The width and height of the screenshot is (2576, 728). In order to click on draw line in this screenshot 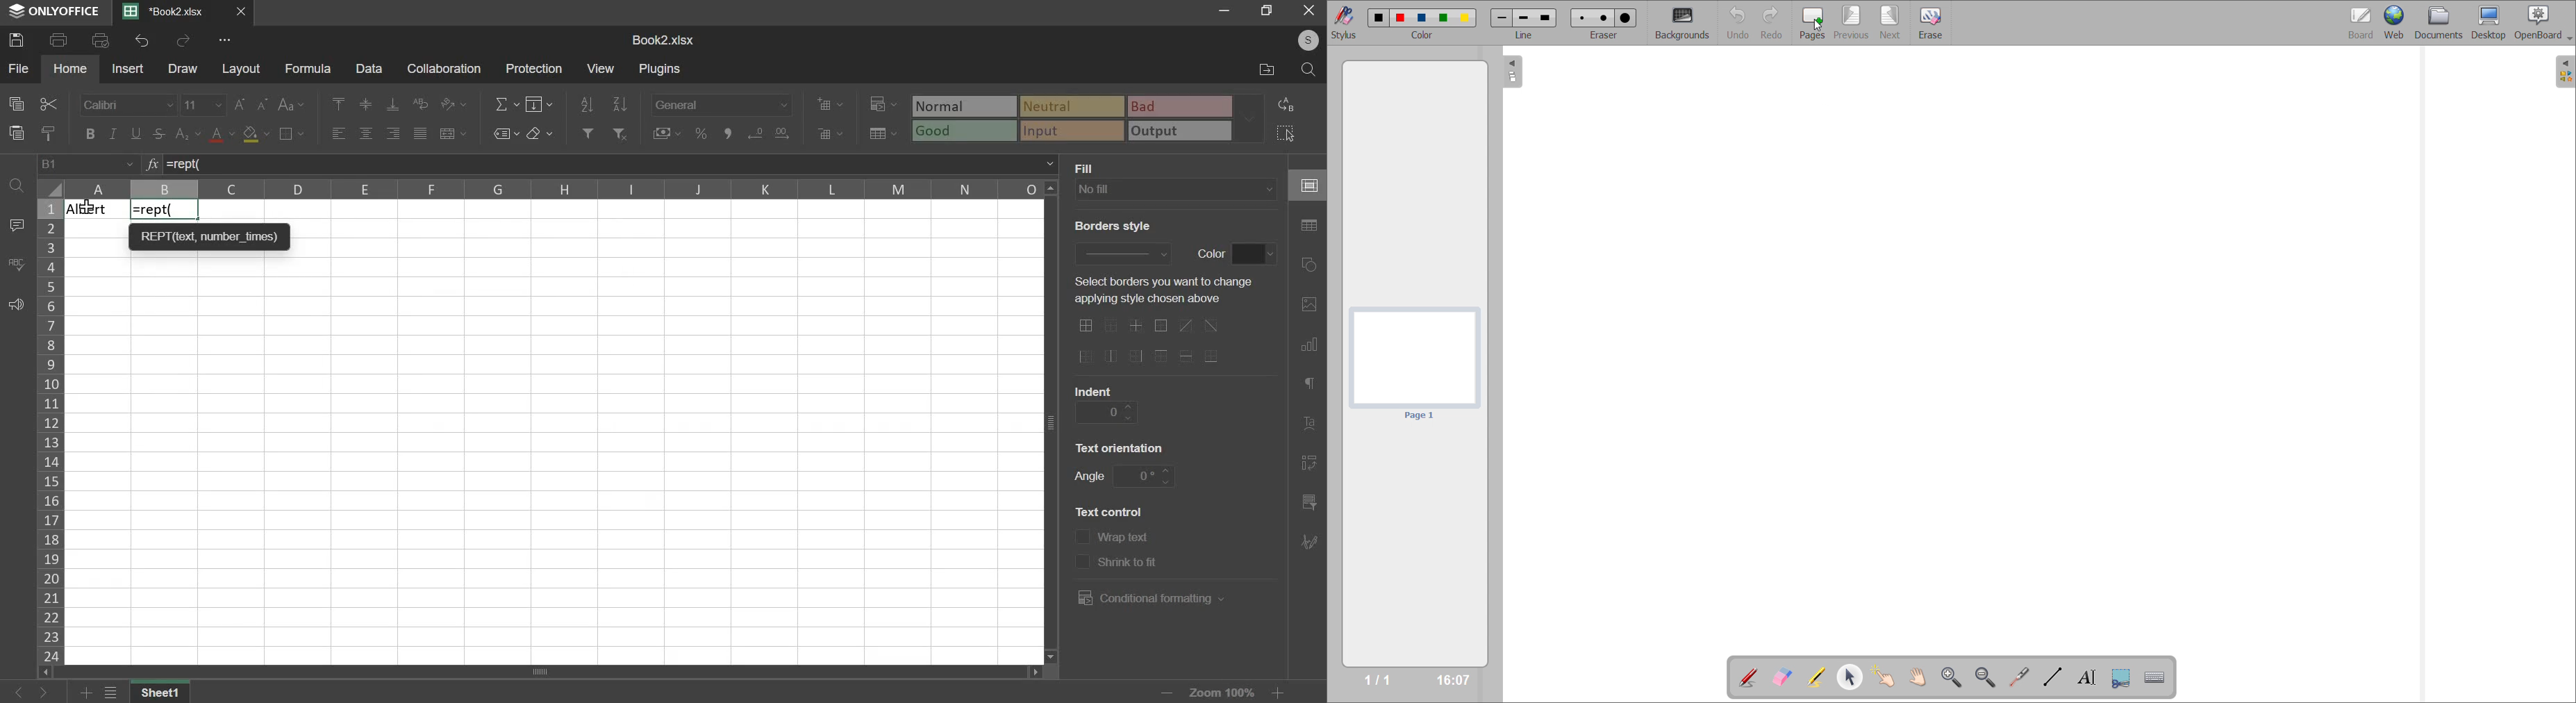, I will do `click(2053, 676)`.